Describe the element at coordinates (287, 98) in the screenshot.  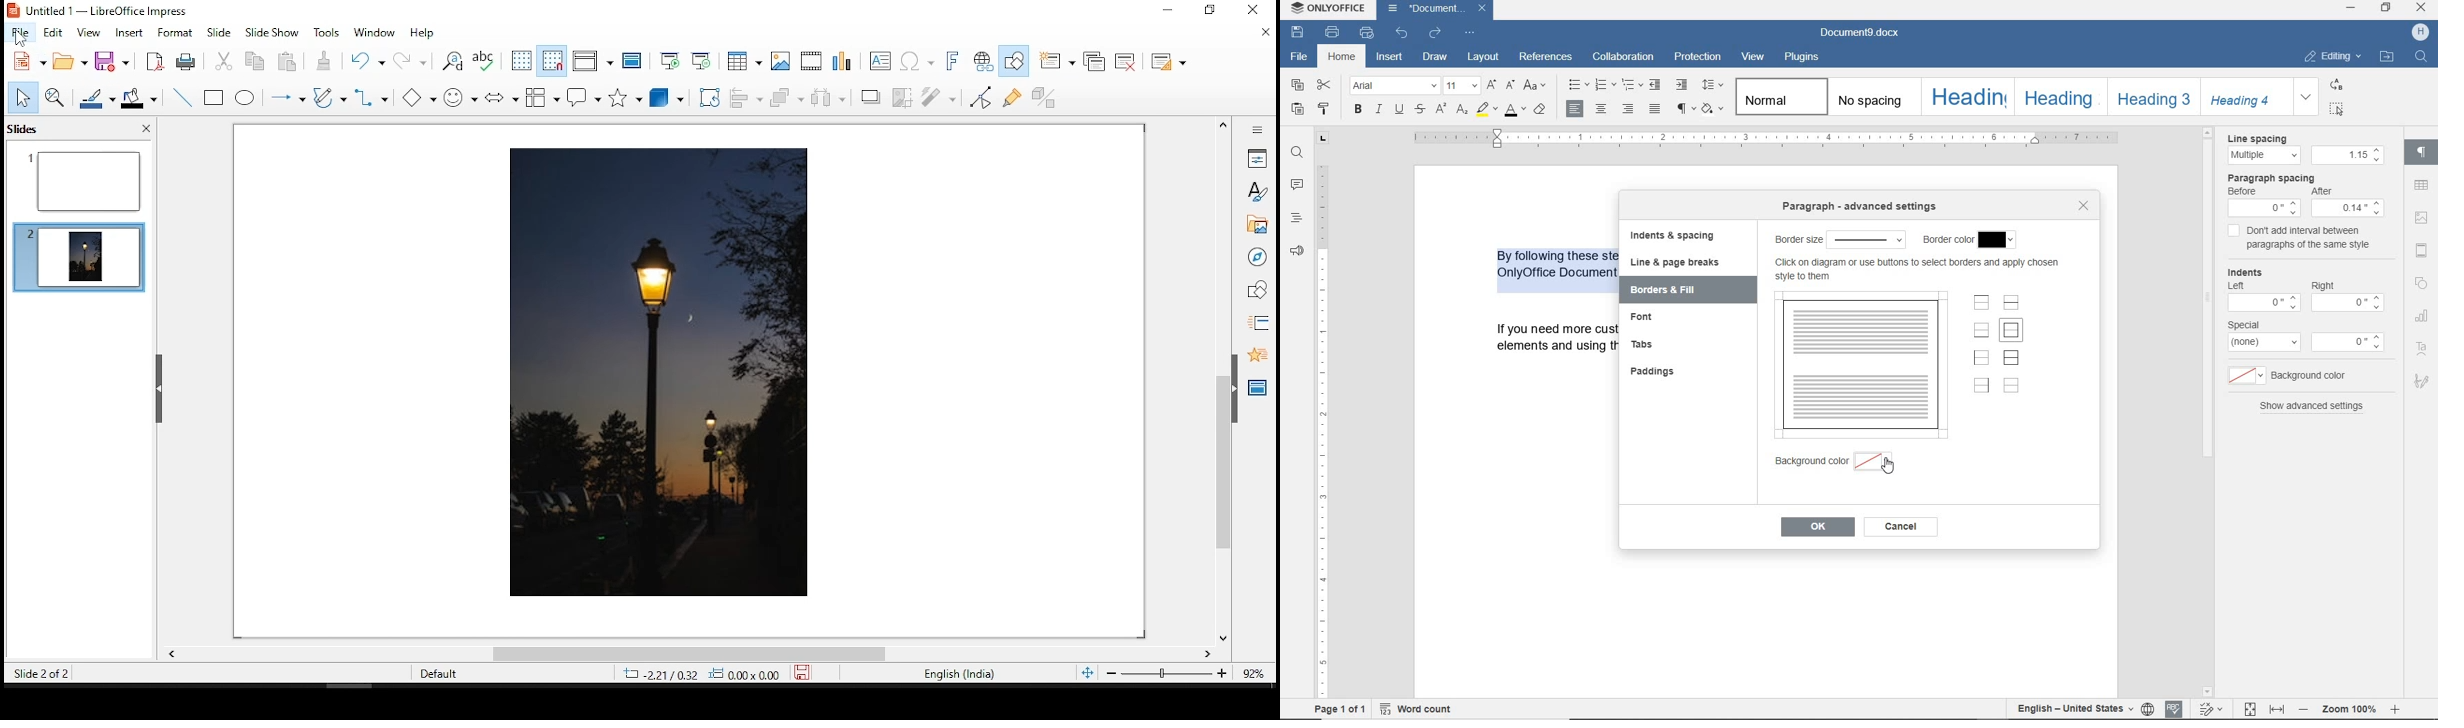
I see `lines and arrows` at that location.